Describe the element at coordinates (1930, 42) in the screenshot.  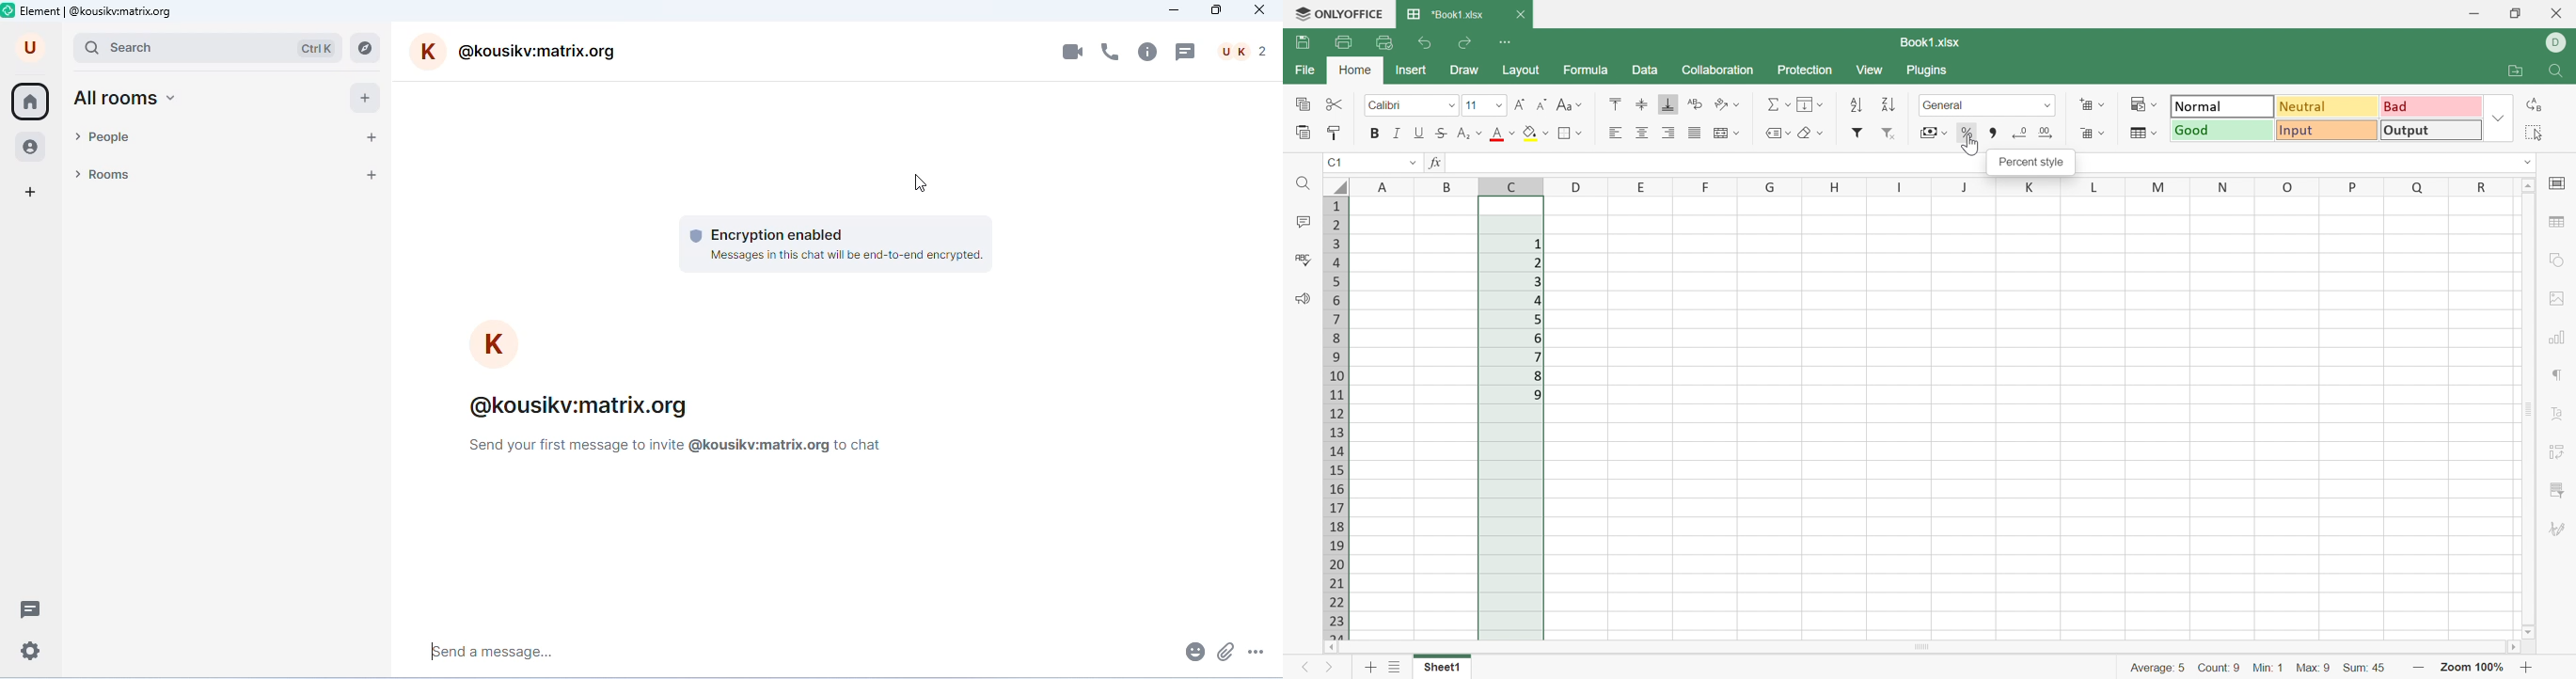
I see `Book1.xlsx` at that location.